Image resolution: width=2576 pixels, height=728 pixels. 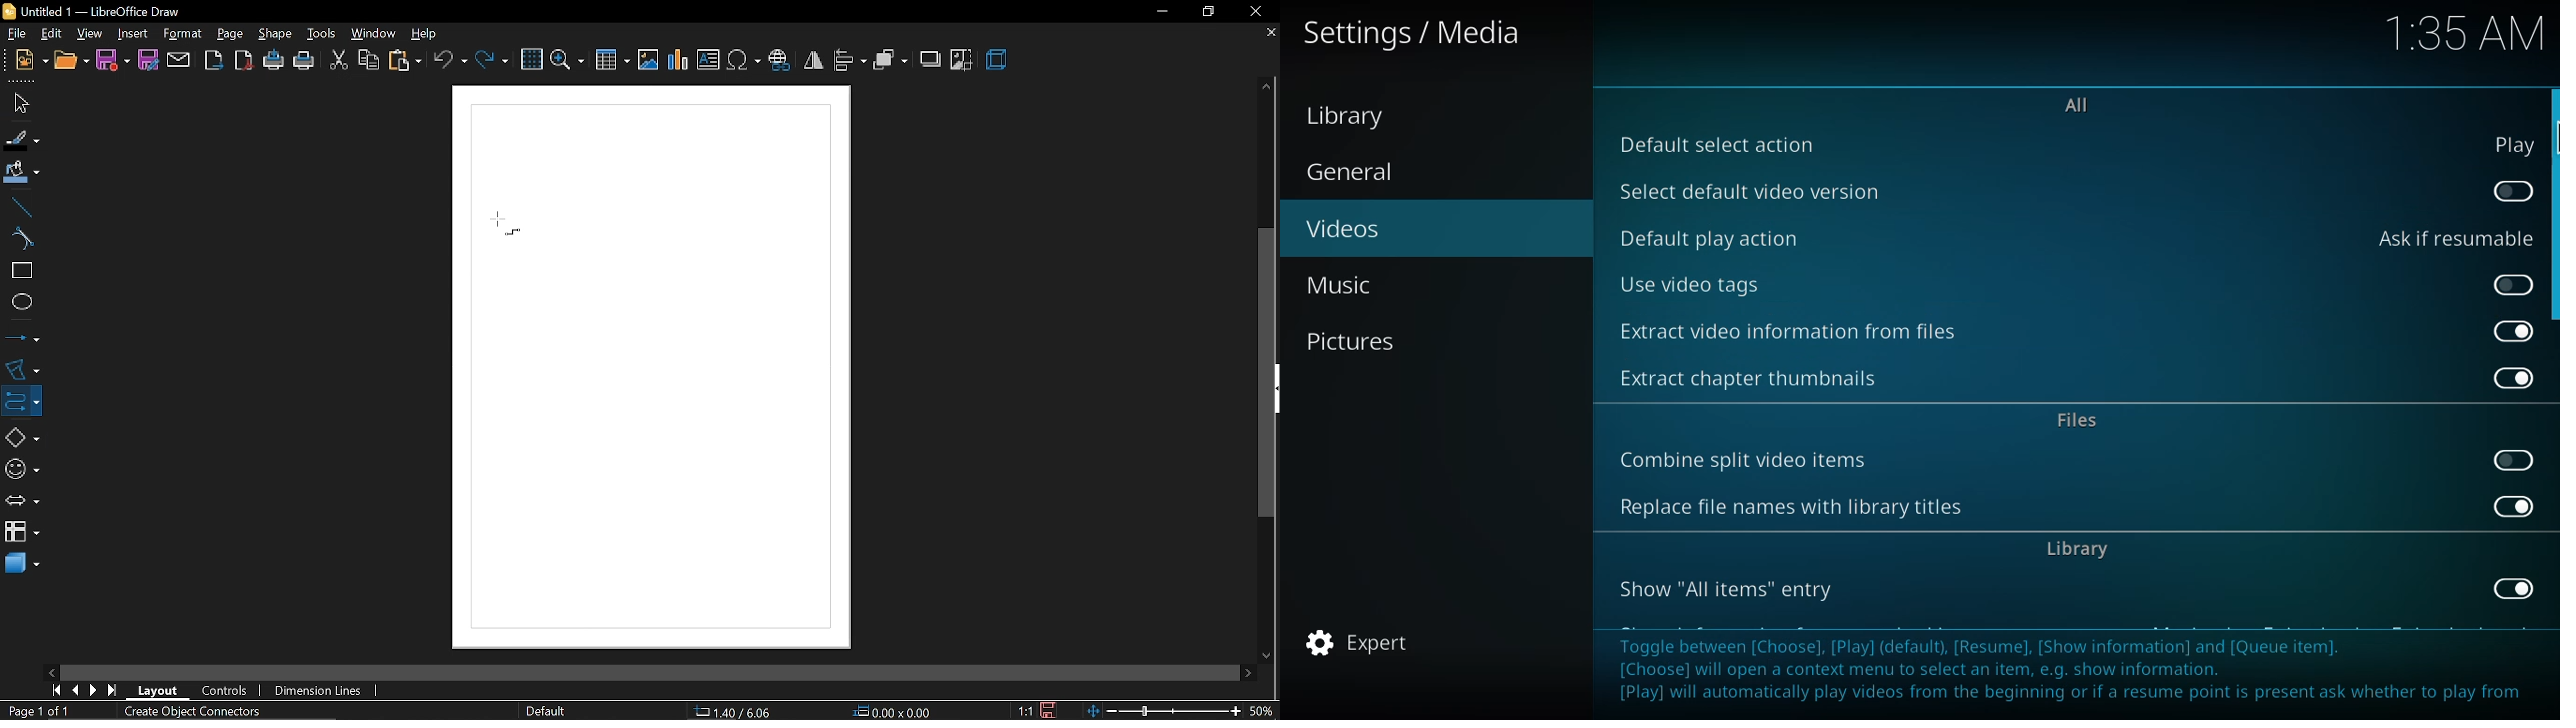 What do you see at coordinates (371, 34) in the screenshot?
I see `window` at bounding box center [371, 34].